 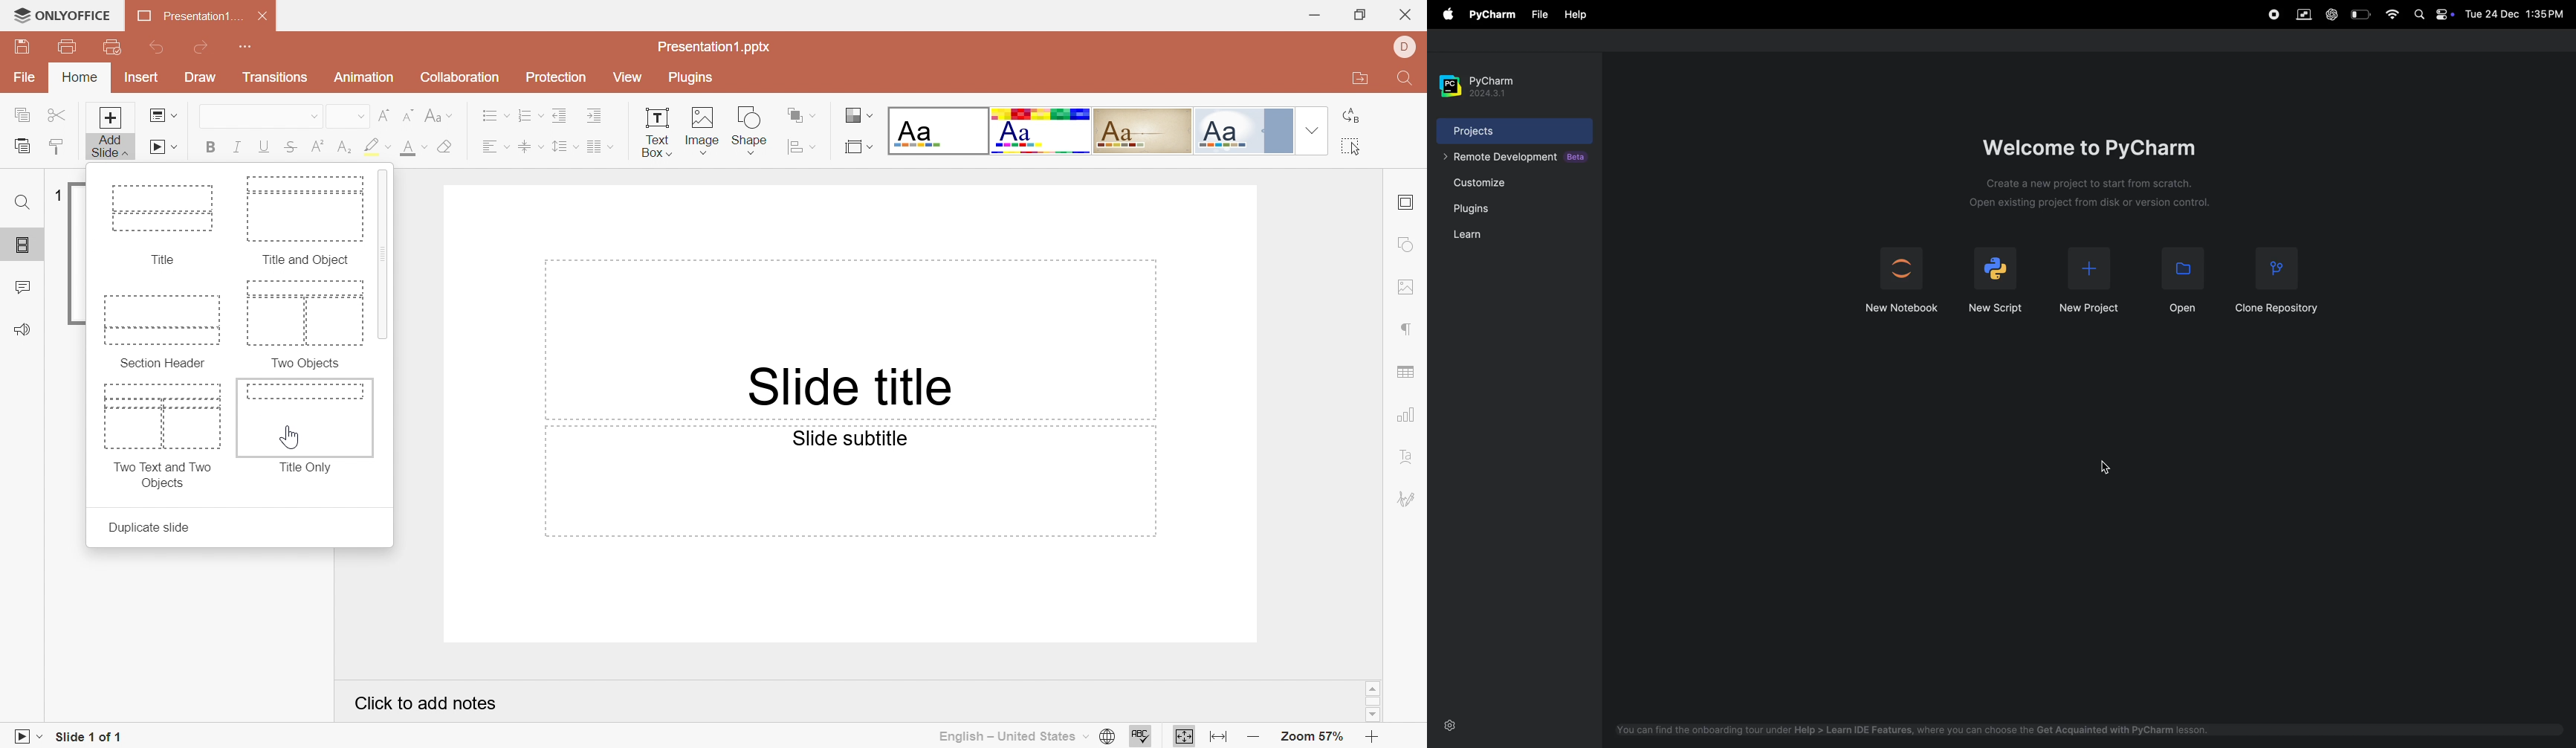 I want to click on Font color, so click(x=414, y=147).